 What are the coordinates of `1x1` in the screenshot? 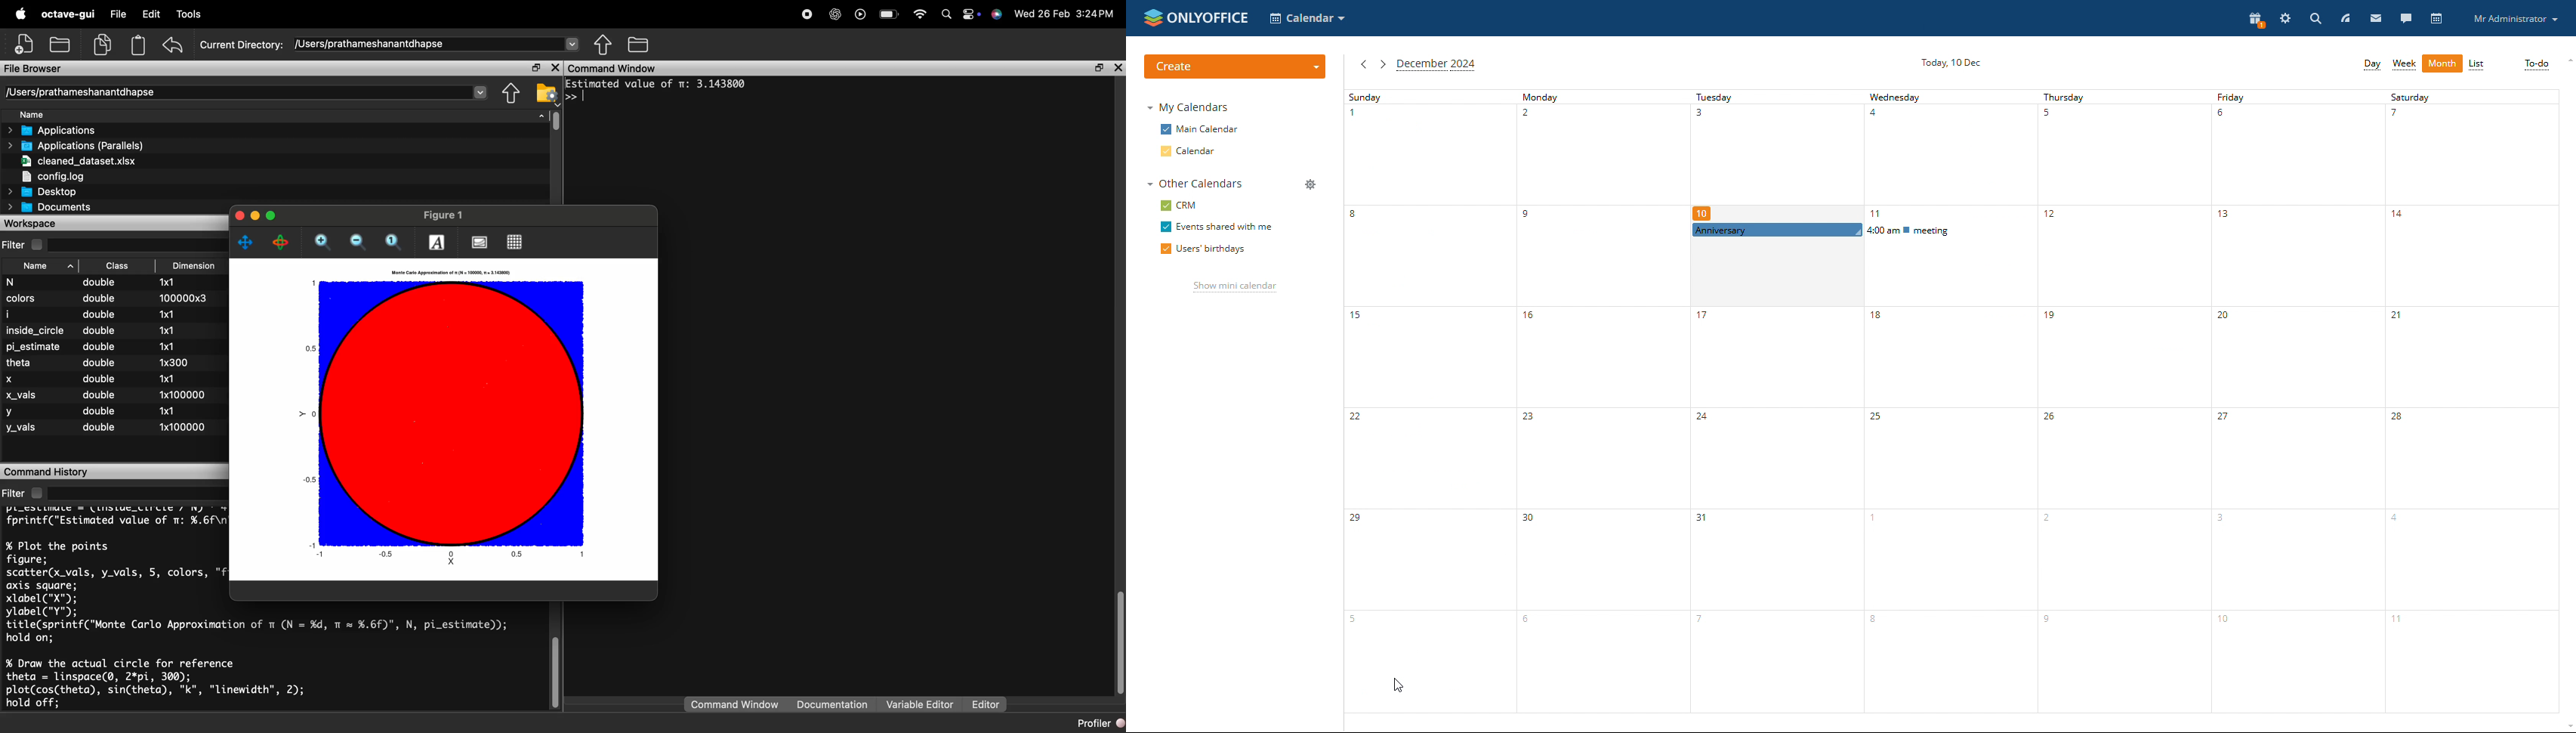 It's located at (166, 315).